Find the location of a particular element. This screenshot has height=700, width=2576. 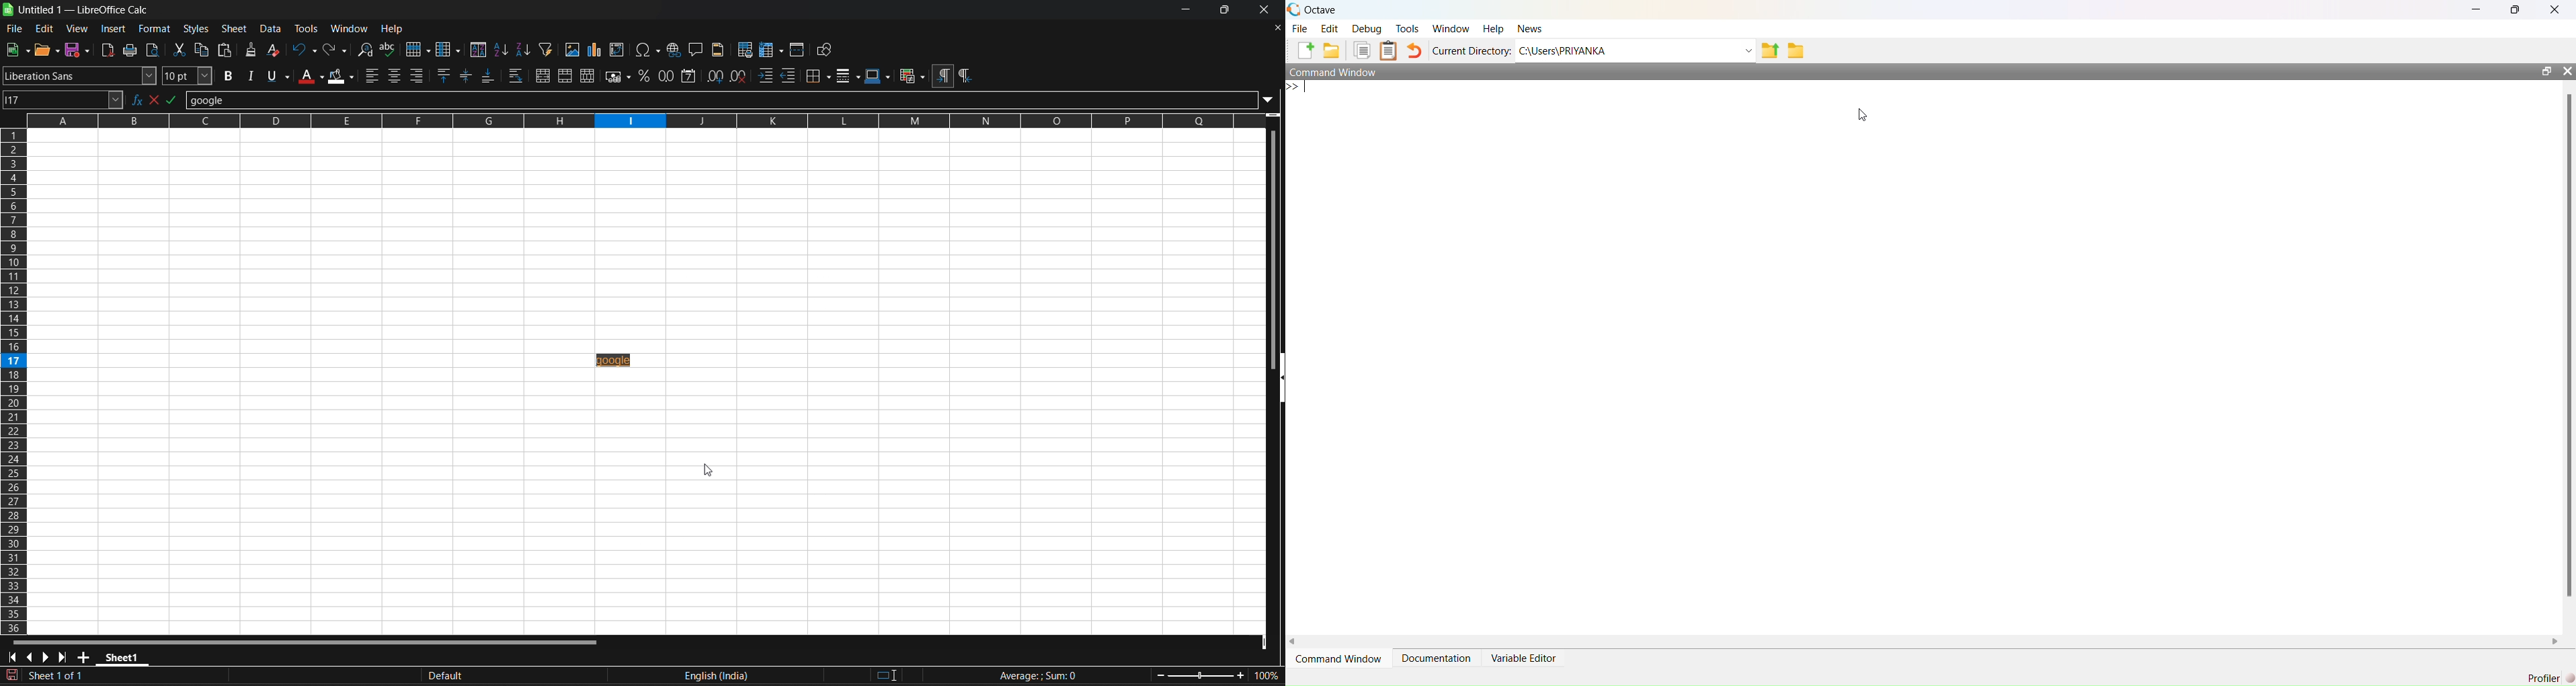

align left is located at coordinates (374, 76).